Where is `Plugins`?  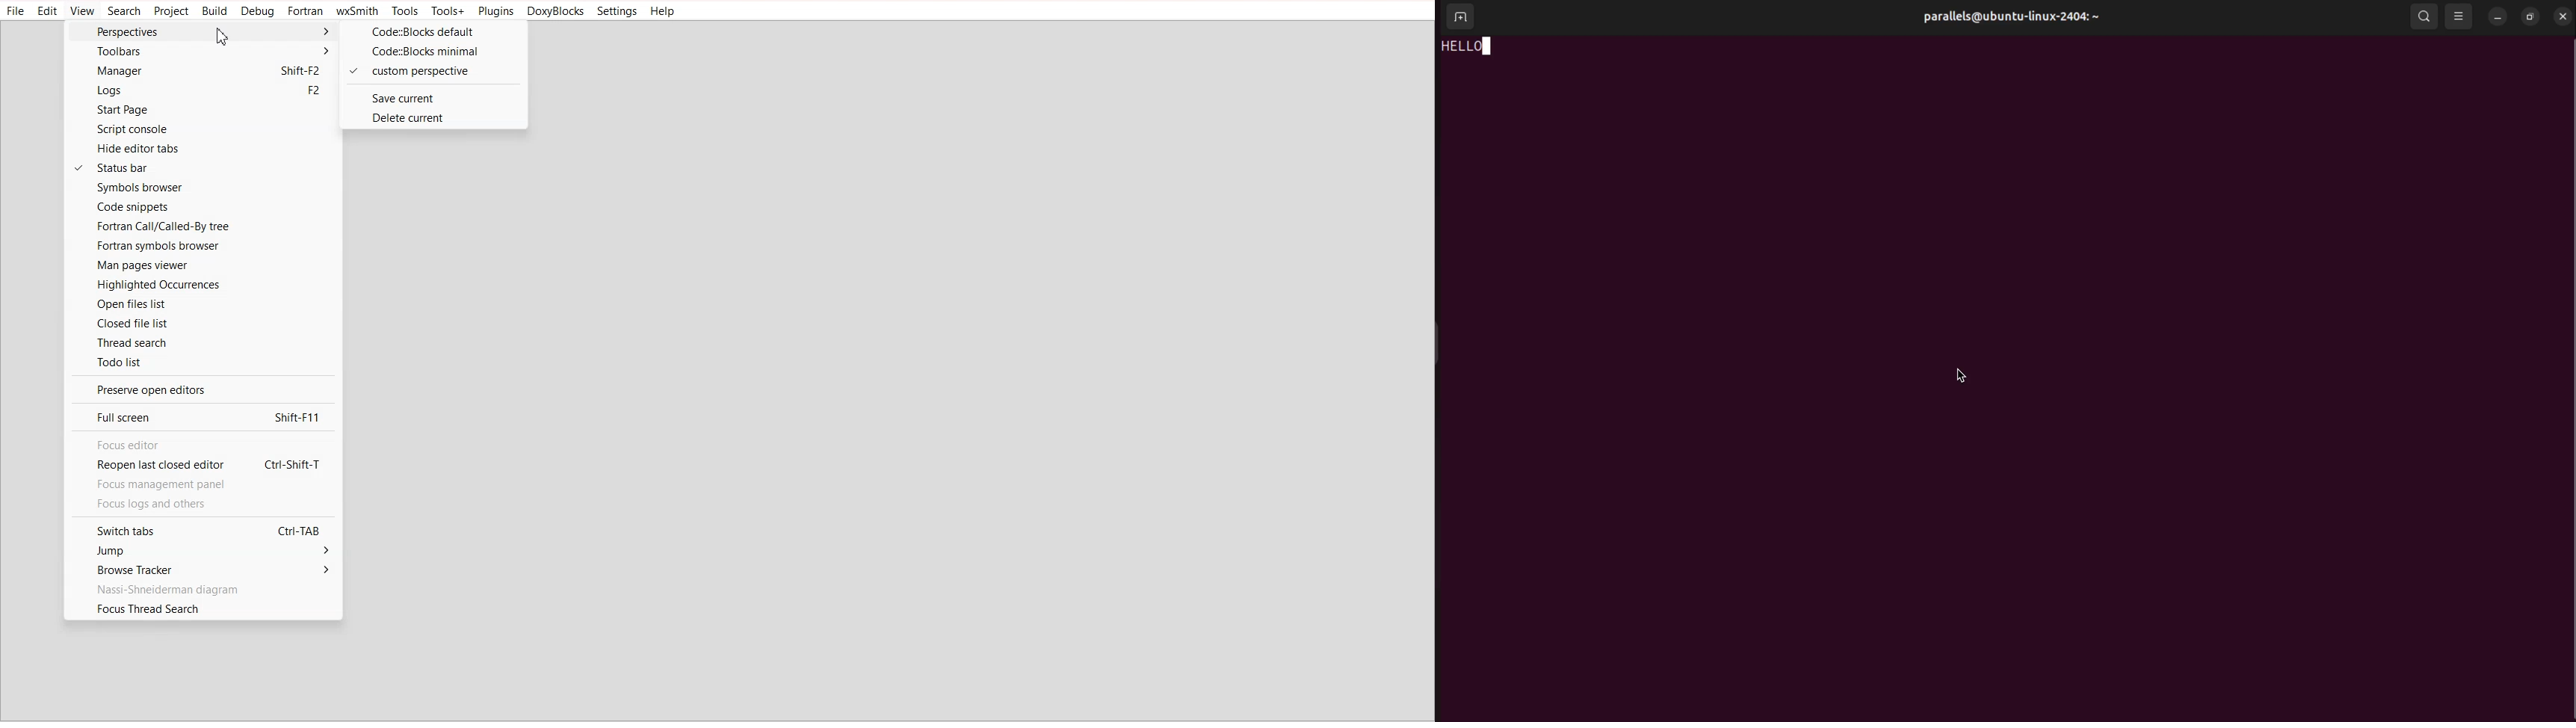 Plugins is located at coordinates (495, 12).